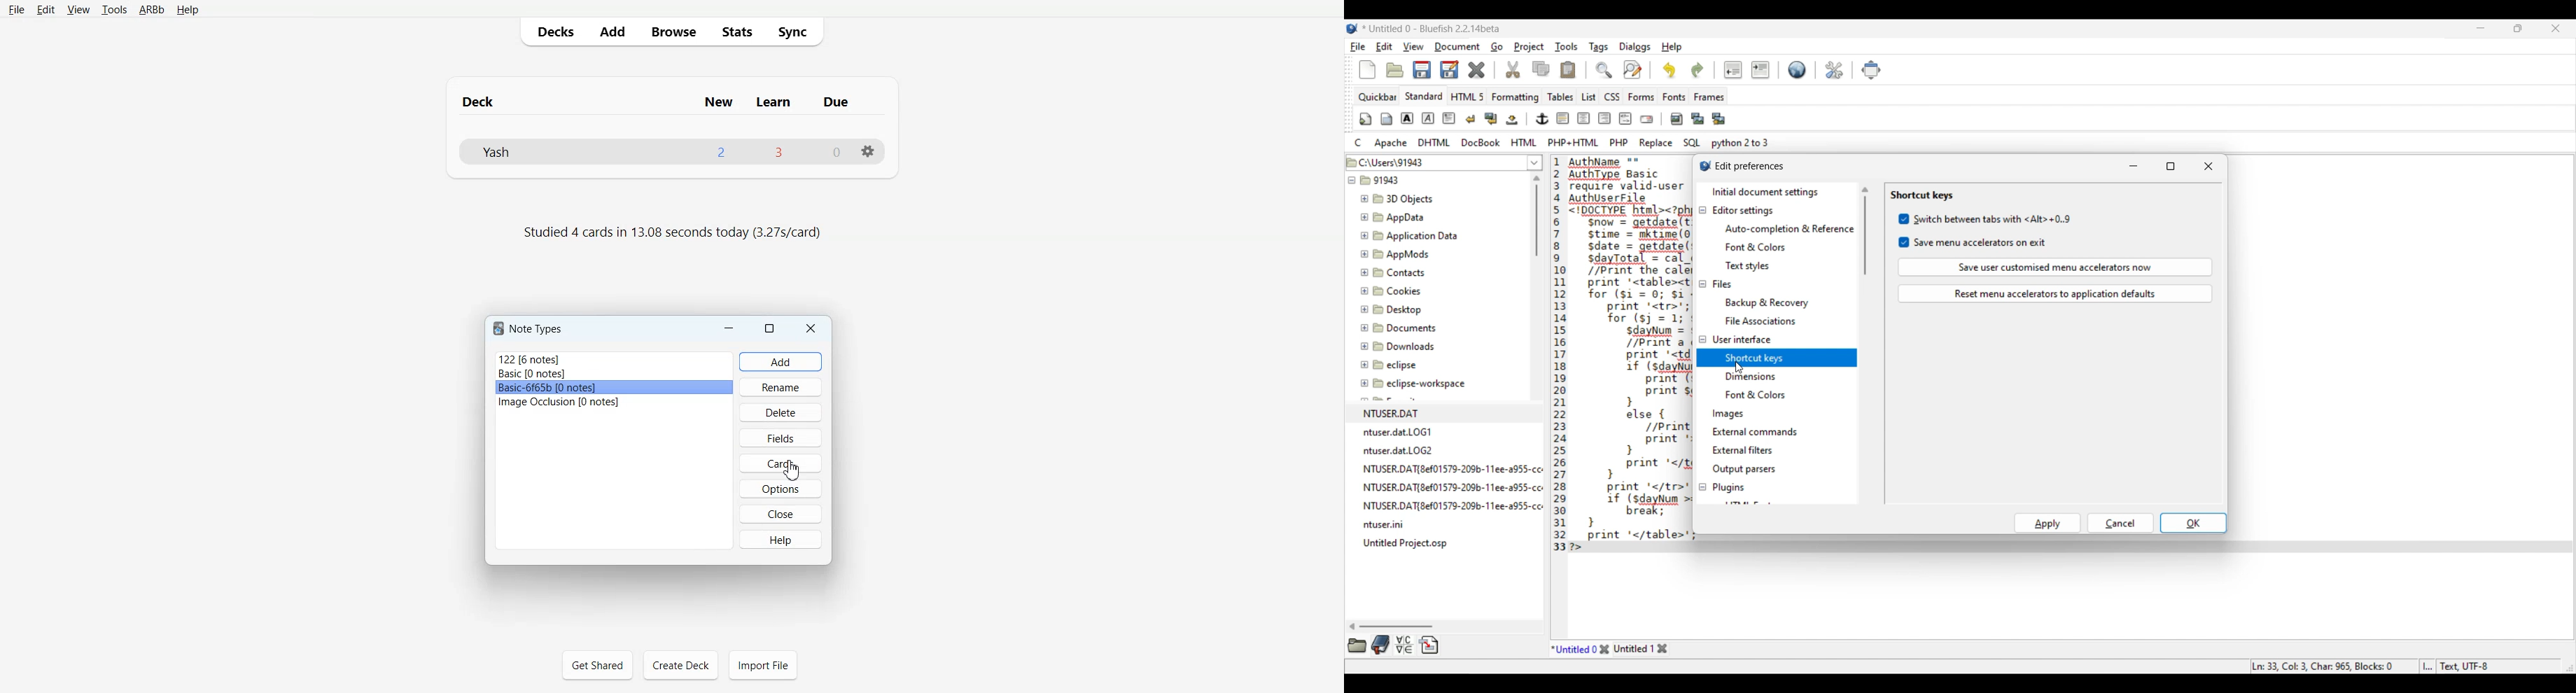 This screenshot has width=2576, height=700. What do you see at coordinates (673, 152) in the screenshot?
I see `Deck File` at bounding box center [673, 152].